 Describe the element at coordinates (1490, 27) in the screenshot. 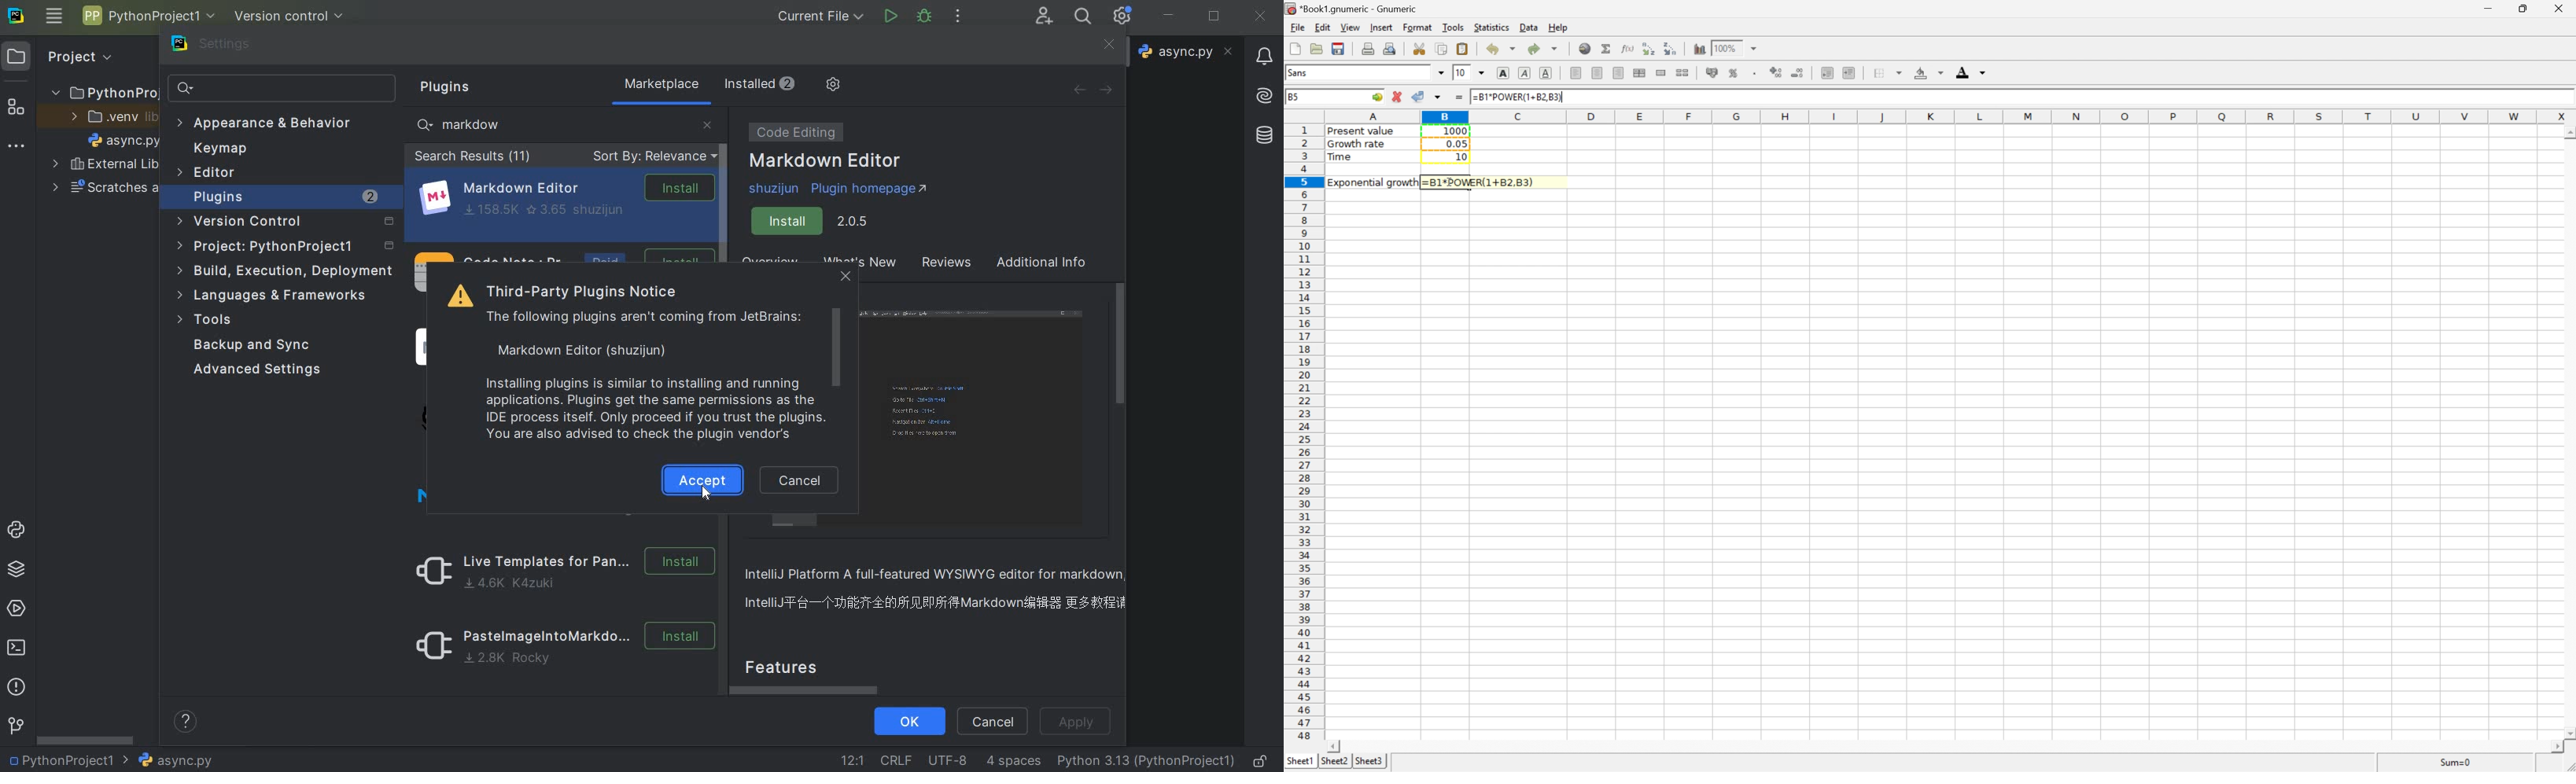

I see `Statistics` at that location.